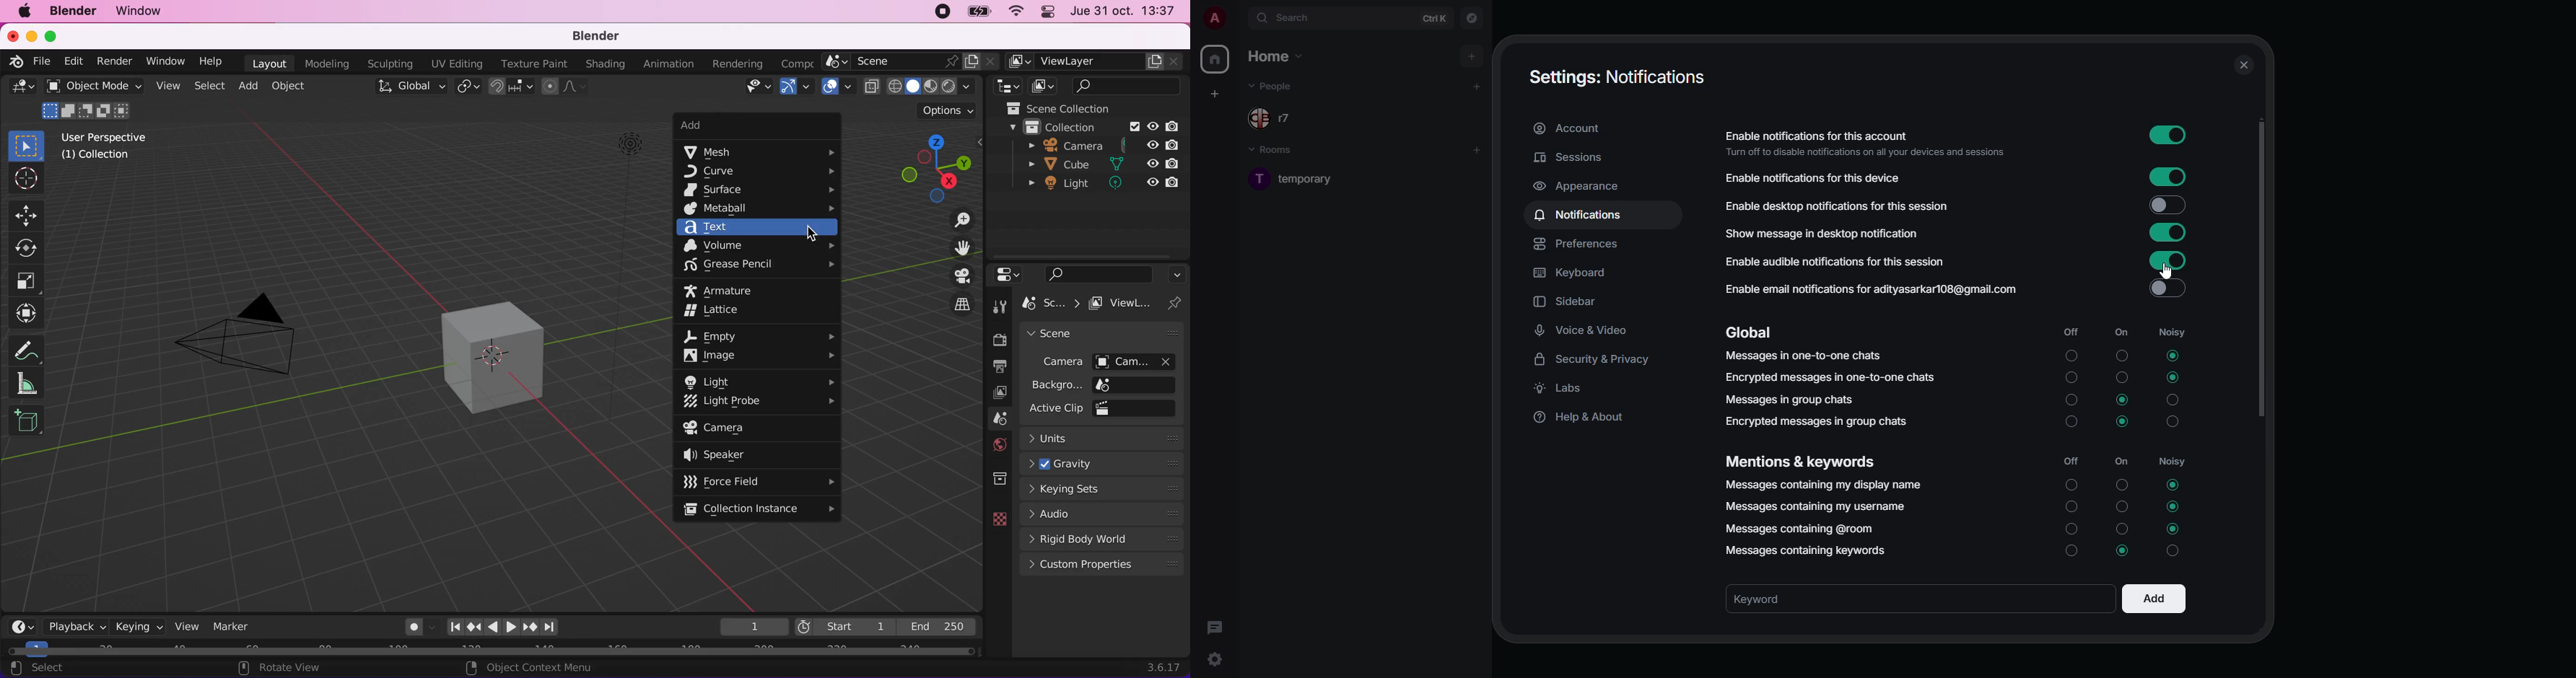  I want to click on zoom in/out, so click(956, 220).